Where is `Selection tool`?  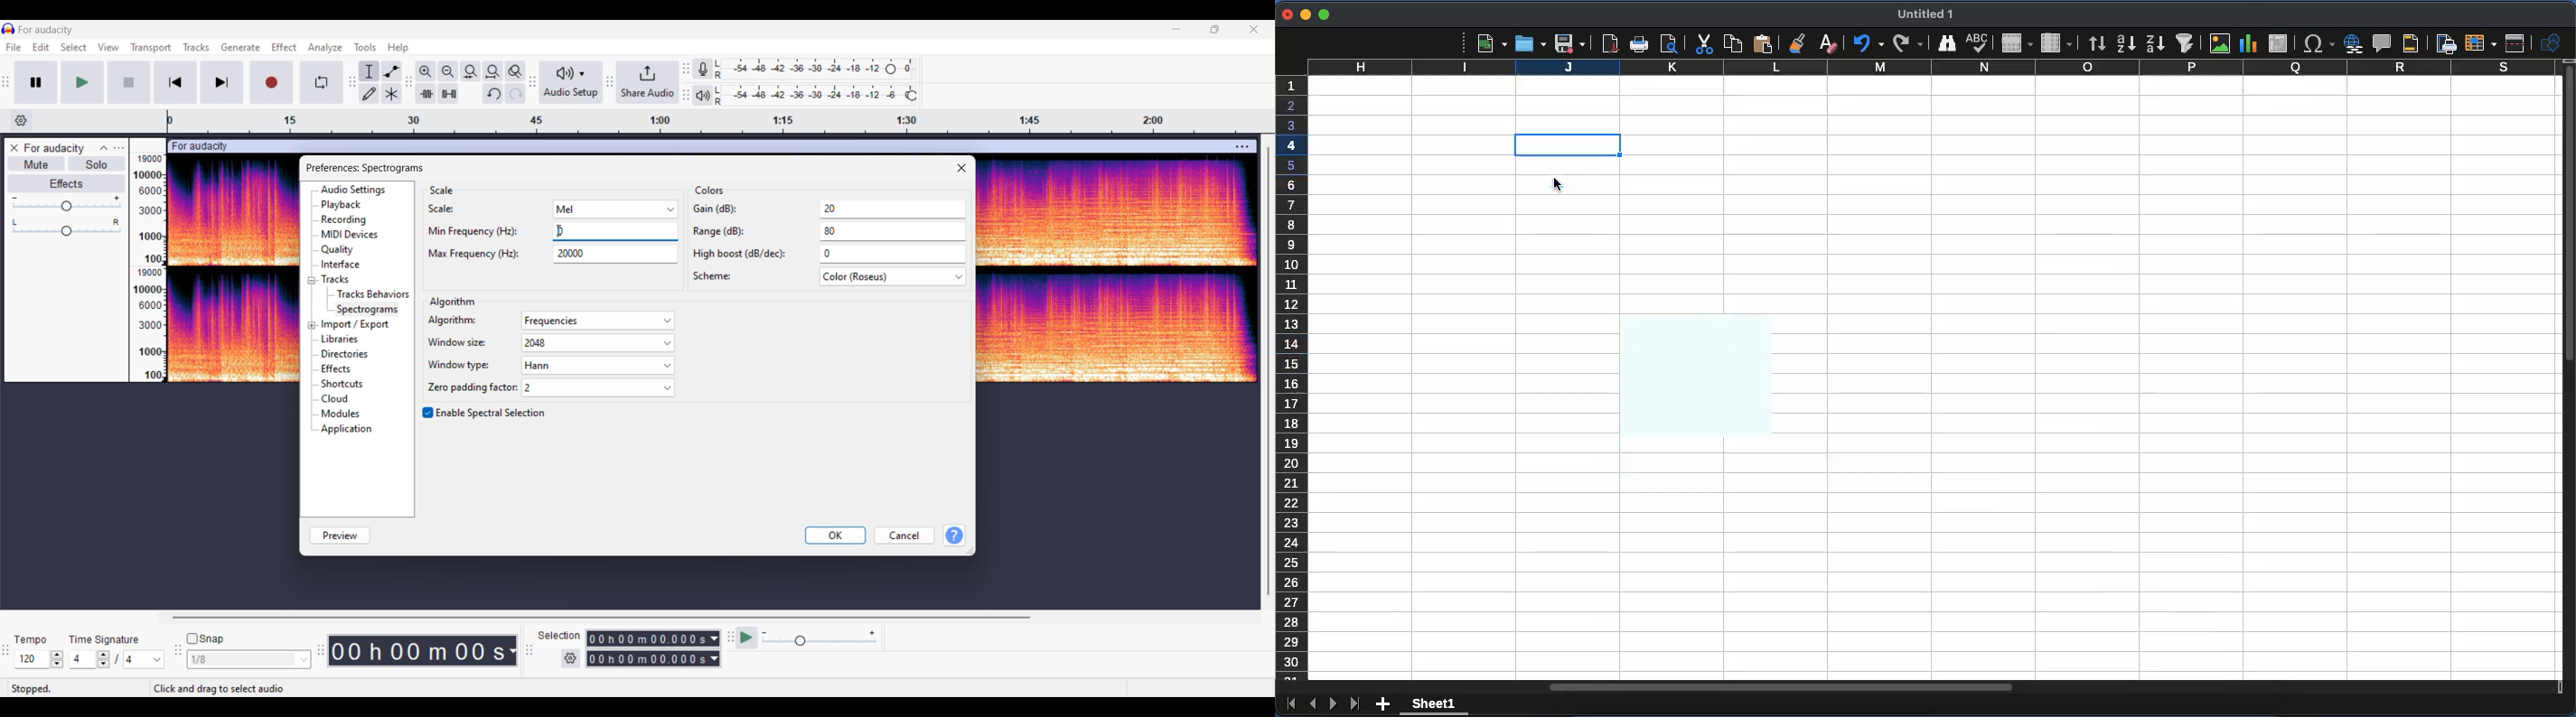
Selection tool is located at coordinates (370, 72).